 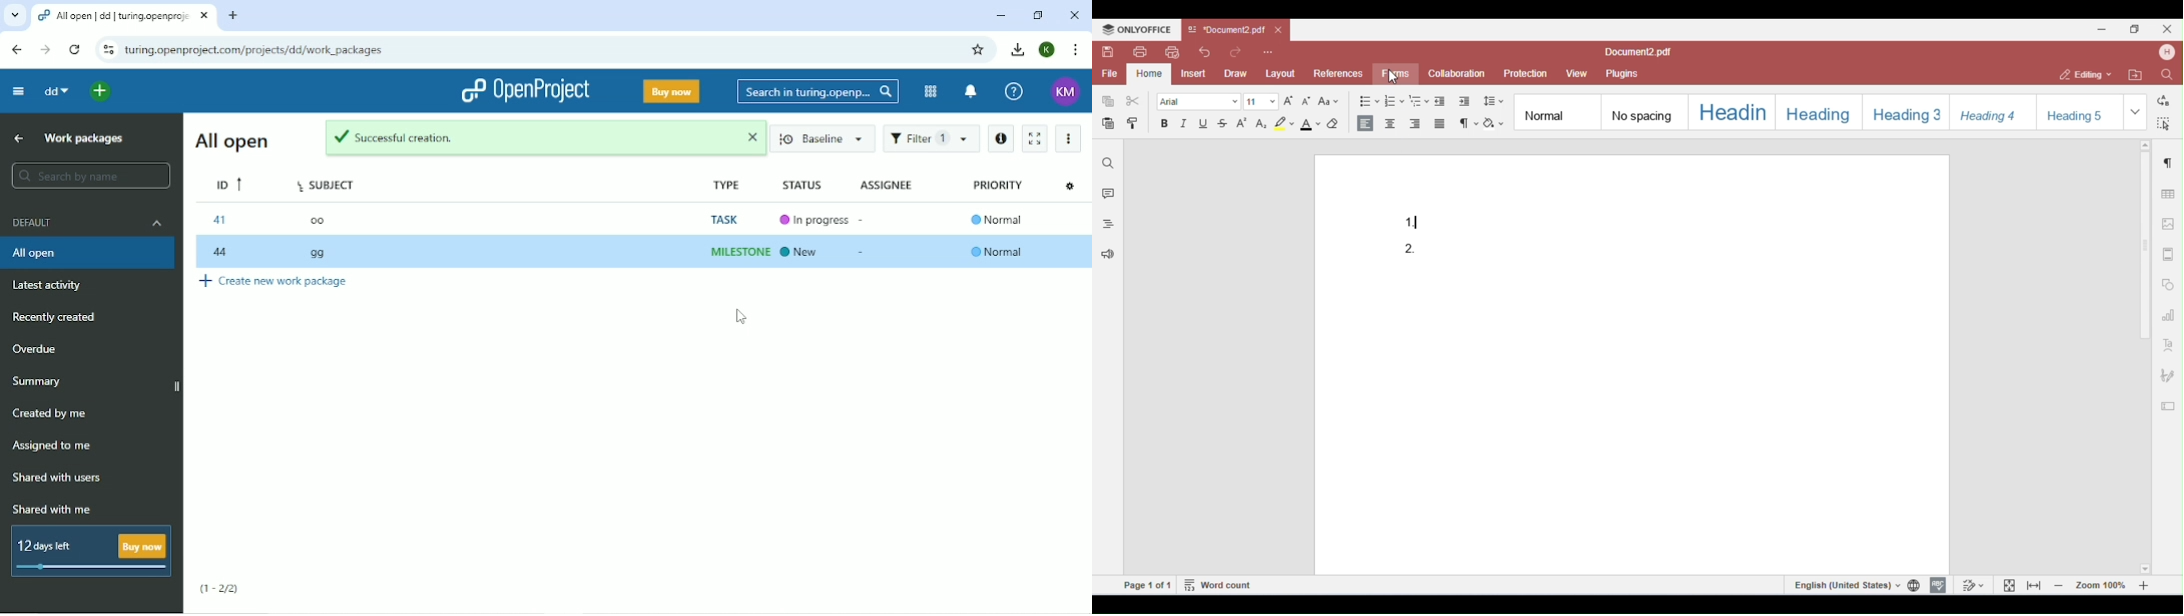 What do you see at coordinates (1070, 188) in the screenshot?
I see `Configure view` at bounding box center [1070, 188].